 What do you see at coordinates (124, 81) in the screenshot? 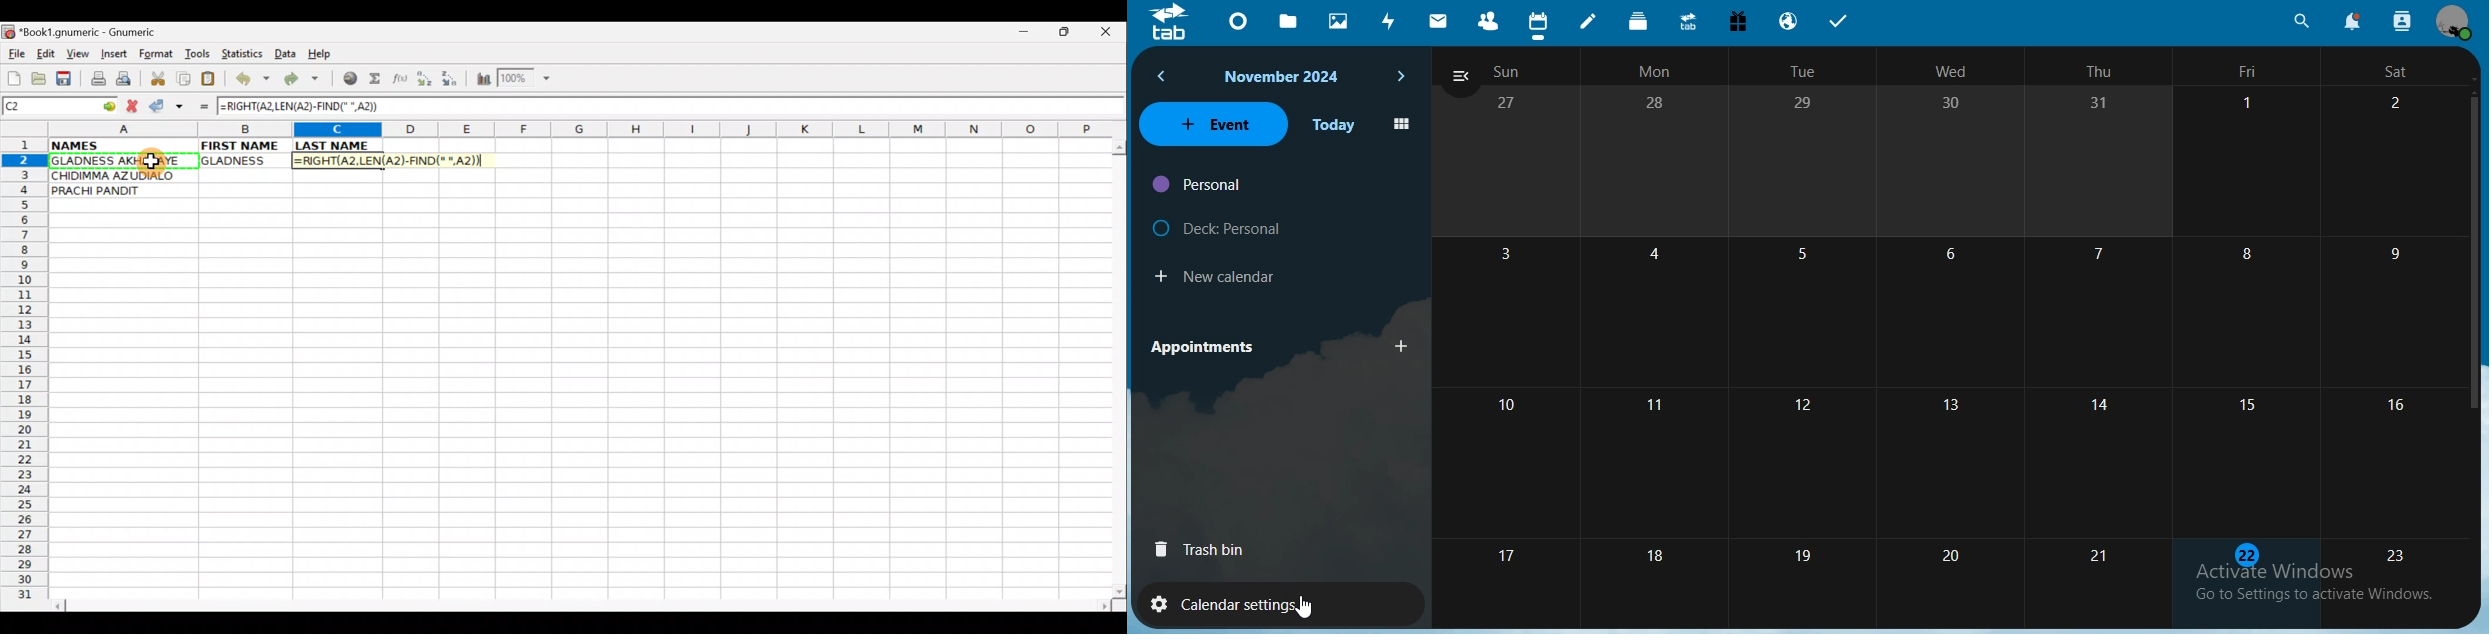
I see `Print preview` at bounding box center [124, 81].